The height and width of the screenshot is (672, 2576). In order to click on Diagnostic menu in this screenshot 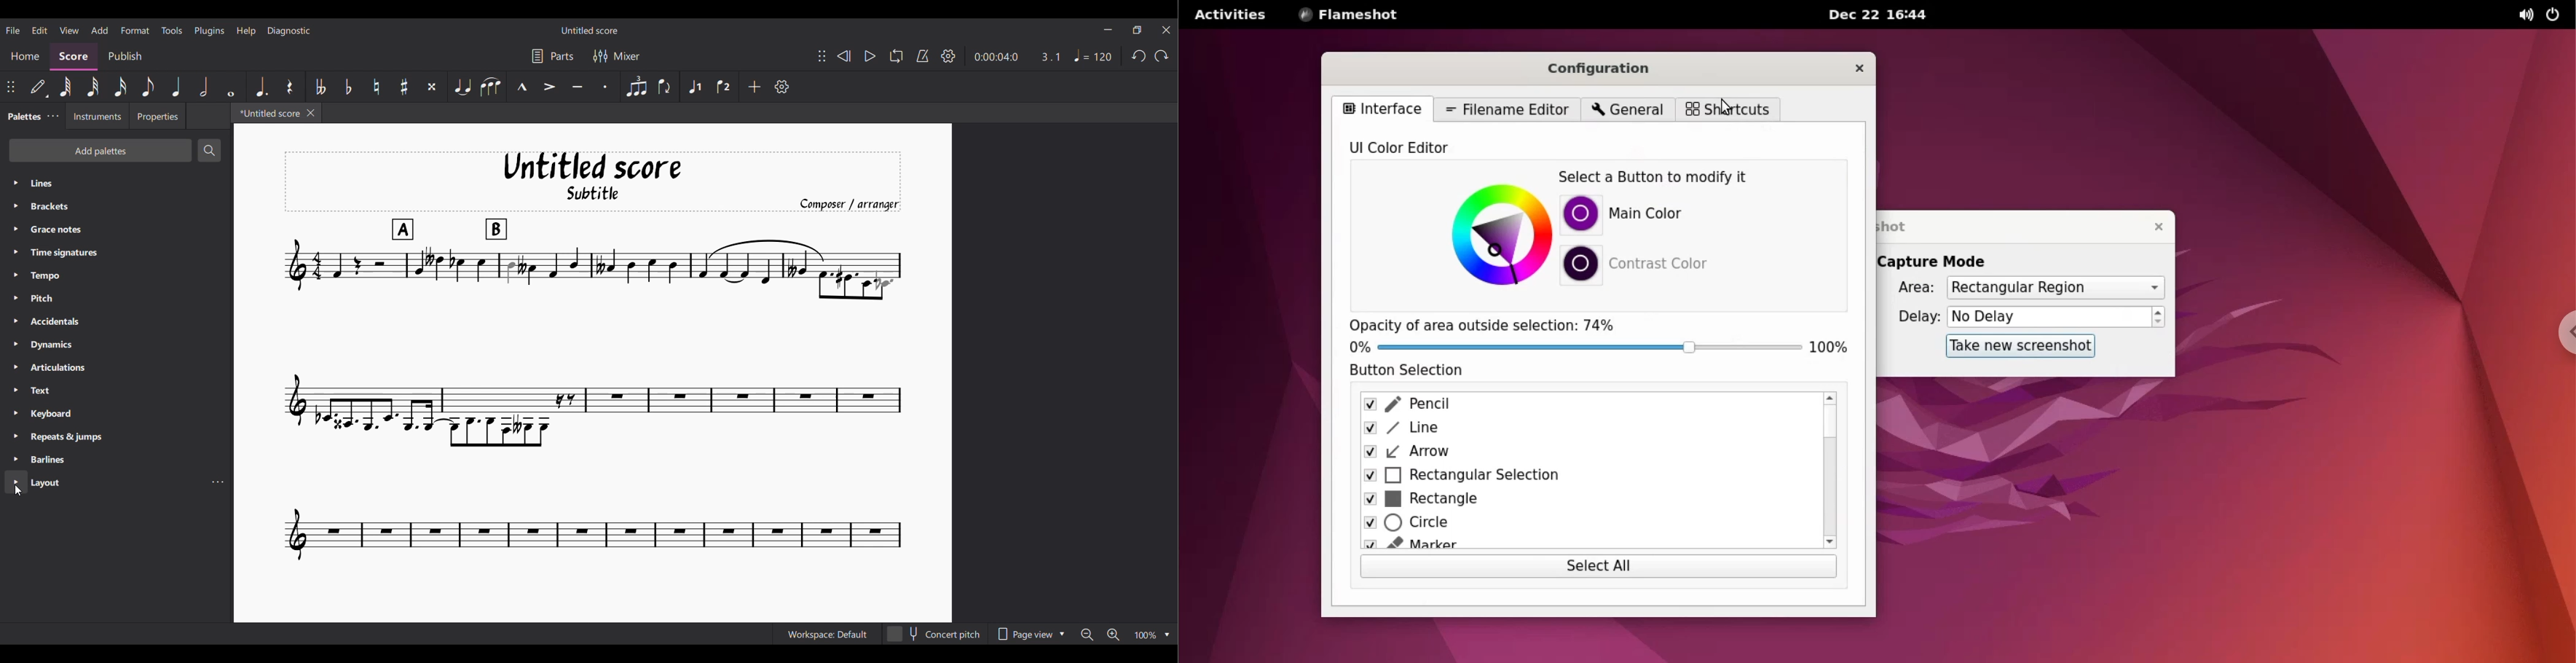, I will do `click(290, 31)`.